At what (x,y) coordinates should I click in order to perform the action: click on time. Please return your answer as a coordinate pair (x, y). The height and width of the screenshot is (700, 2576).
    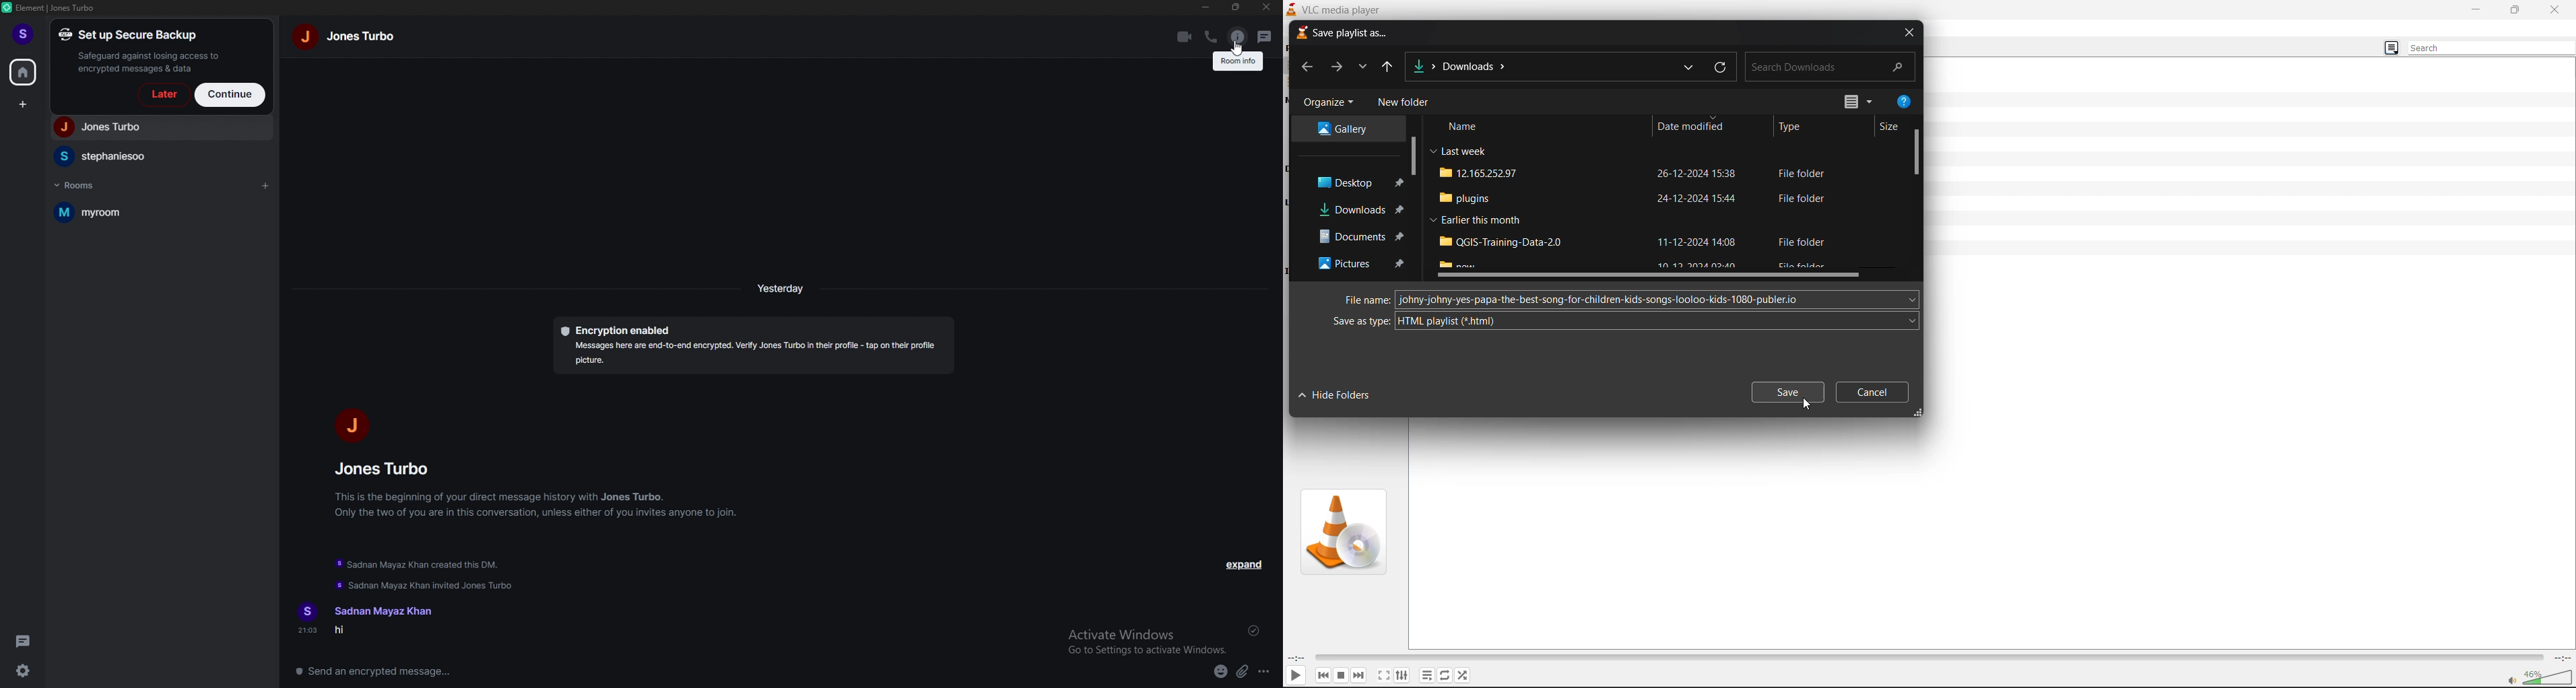
    Looking at the image, I should click on (780, 287).